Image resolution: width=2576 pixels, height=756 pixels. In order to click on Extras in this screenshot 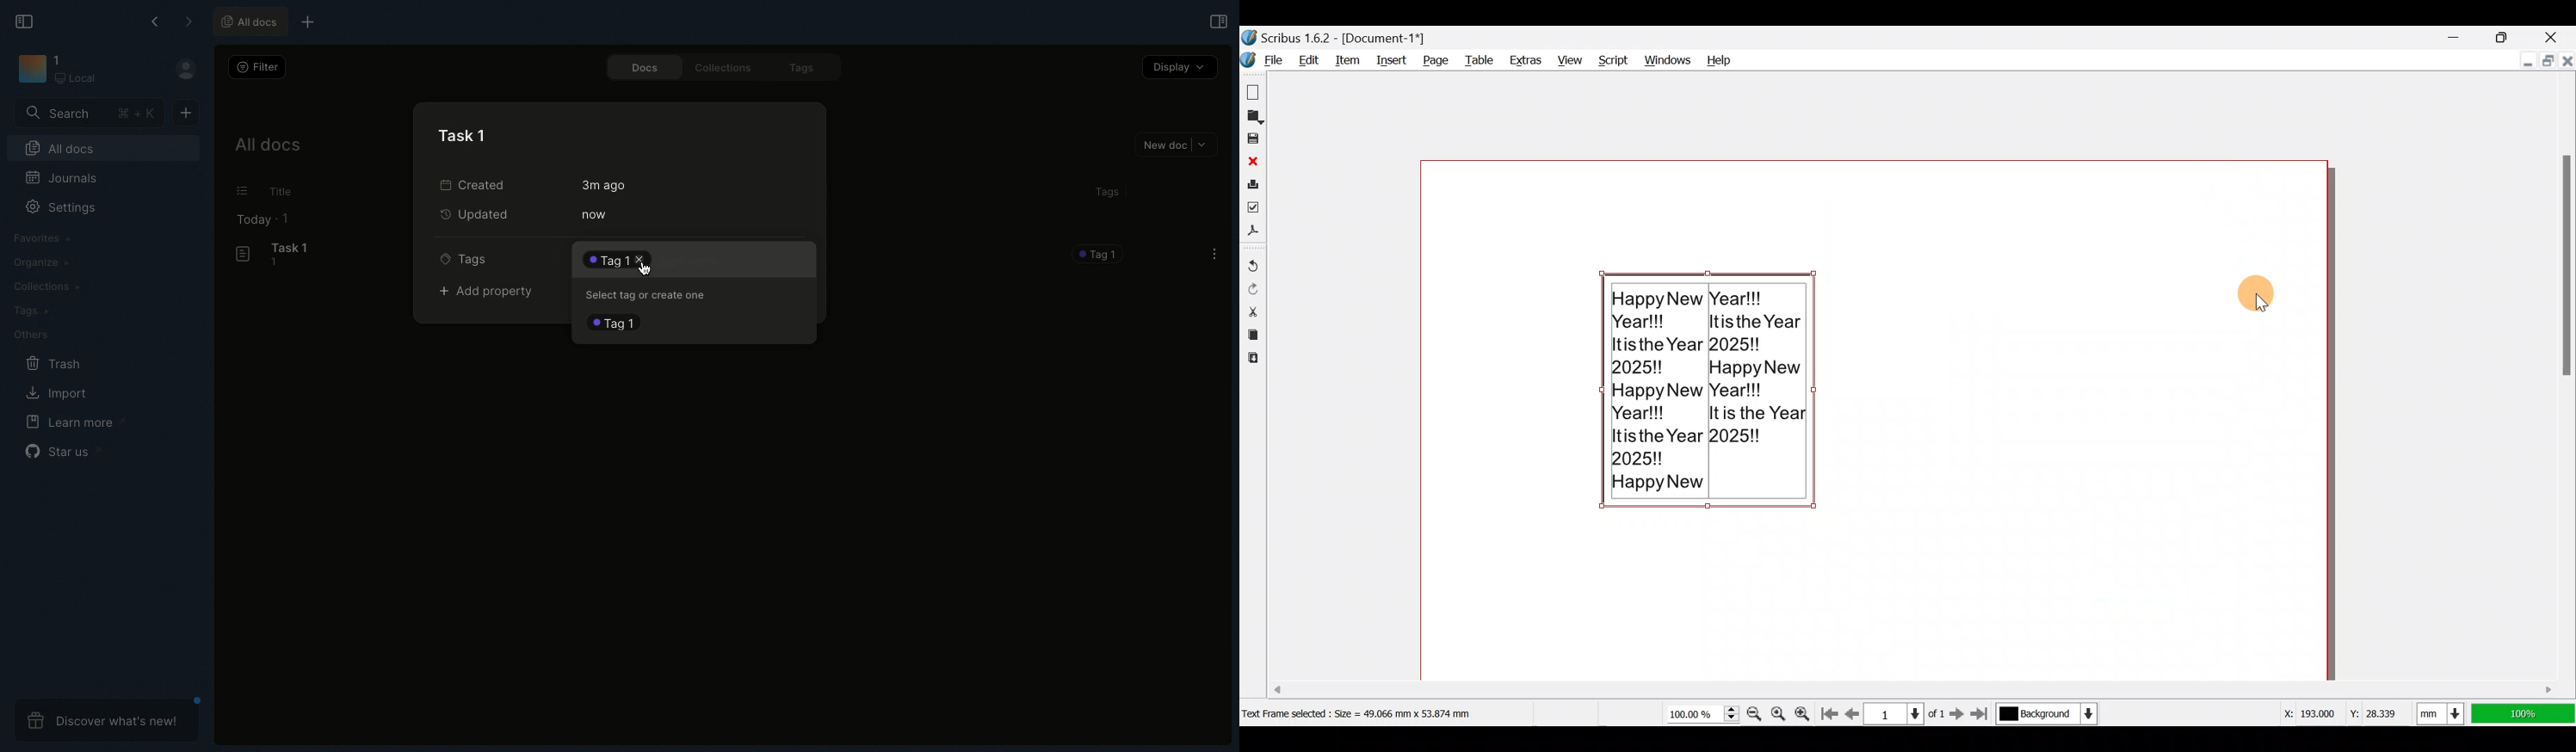, I will do `click(1527, 59)`.